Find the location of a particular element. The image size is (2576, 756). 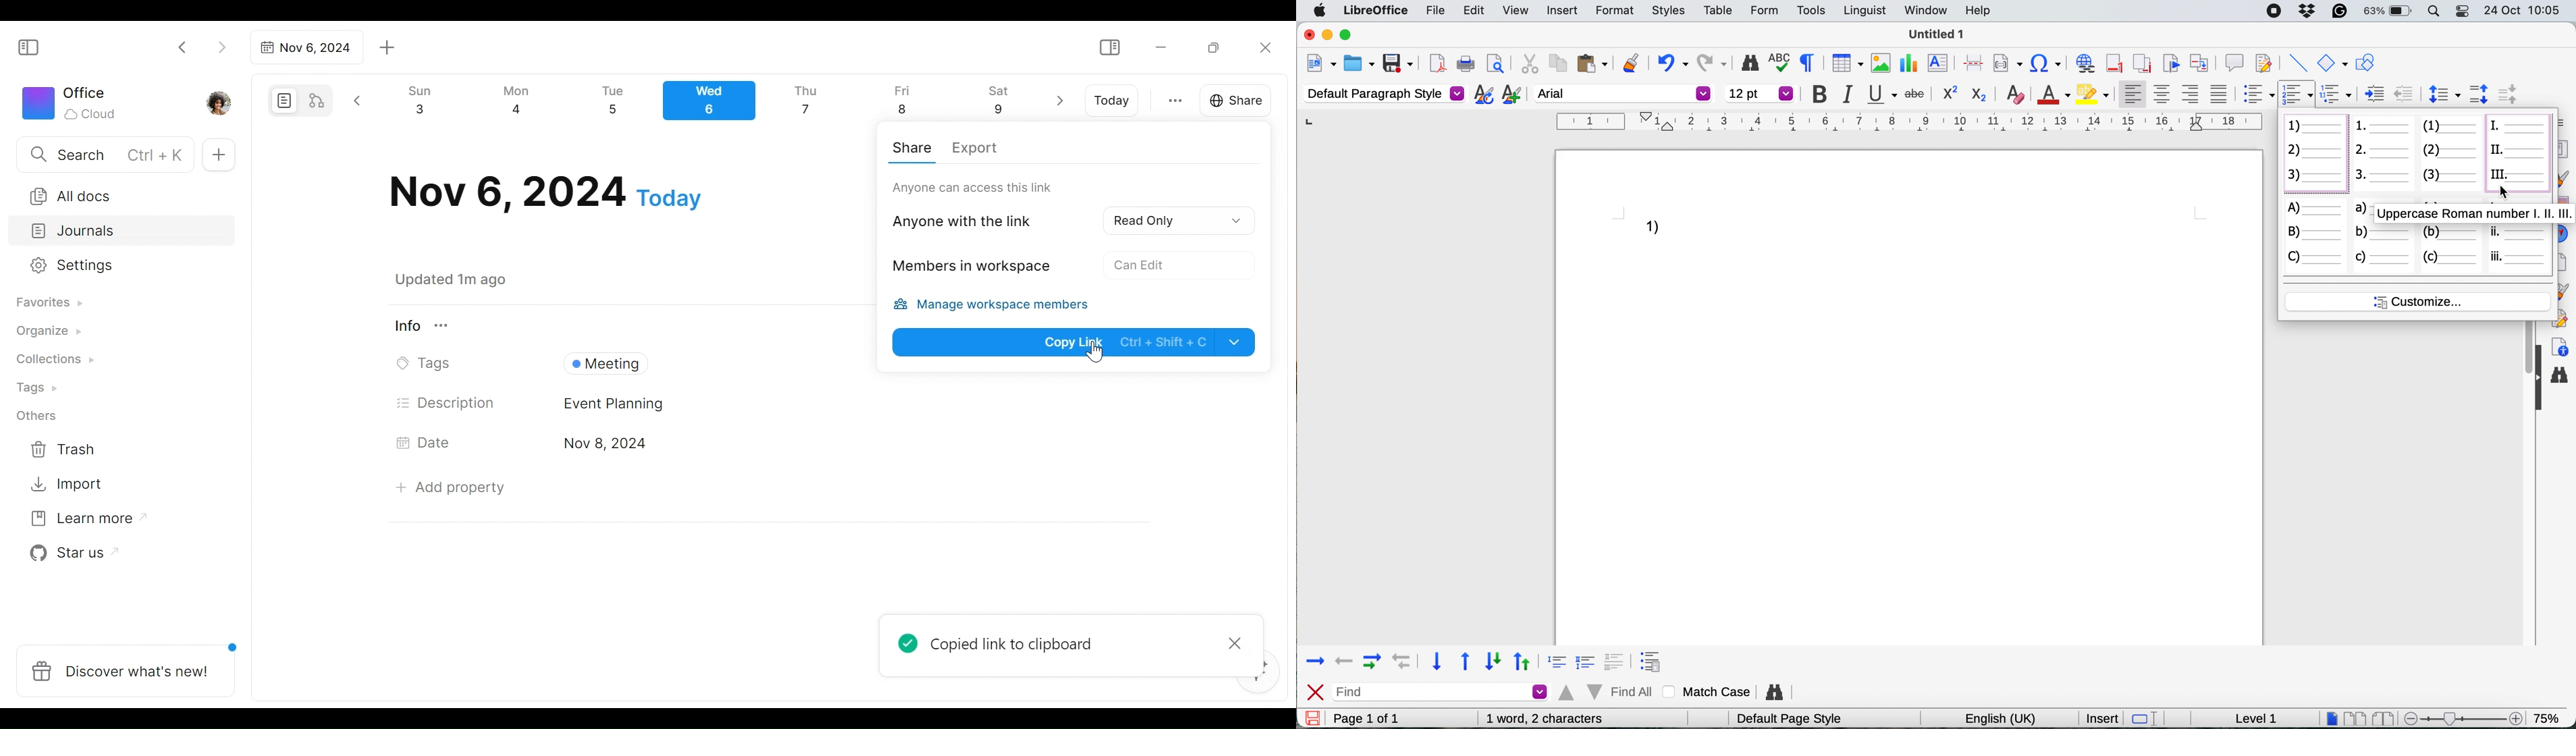

close is located at coordinates (1316, 692).